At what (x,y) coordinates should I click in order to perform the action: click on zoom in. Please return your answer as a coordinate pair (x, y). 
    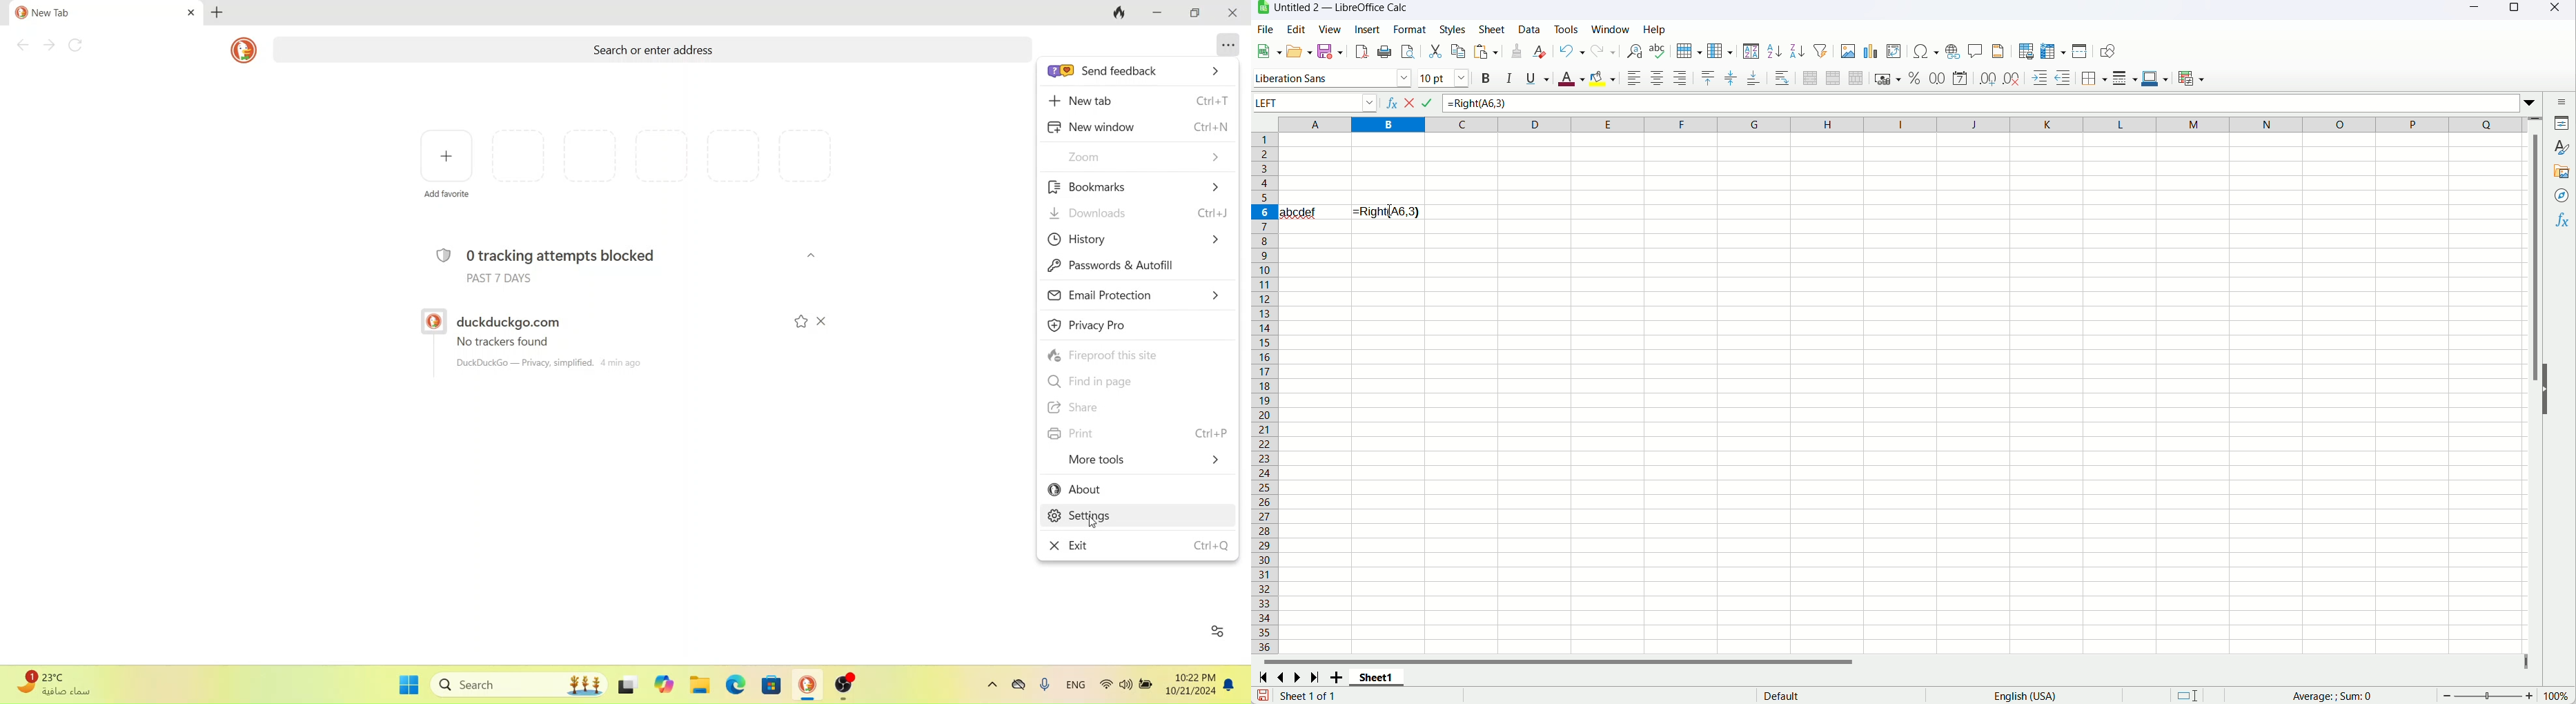
    Looking at the image, I should click on (2529, 696).